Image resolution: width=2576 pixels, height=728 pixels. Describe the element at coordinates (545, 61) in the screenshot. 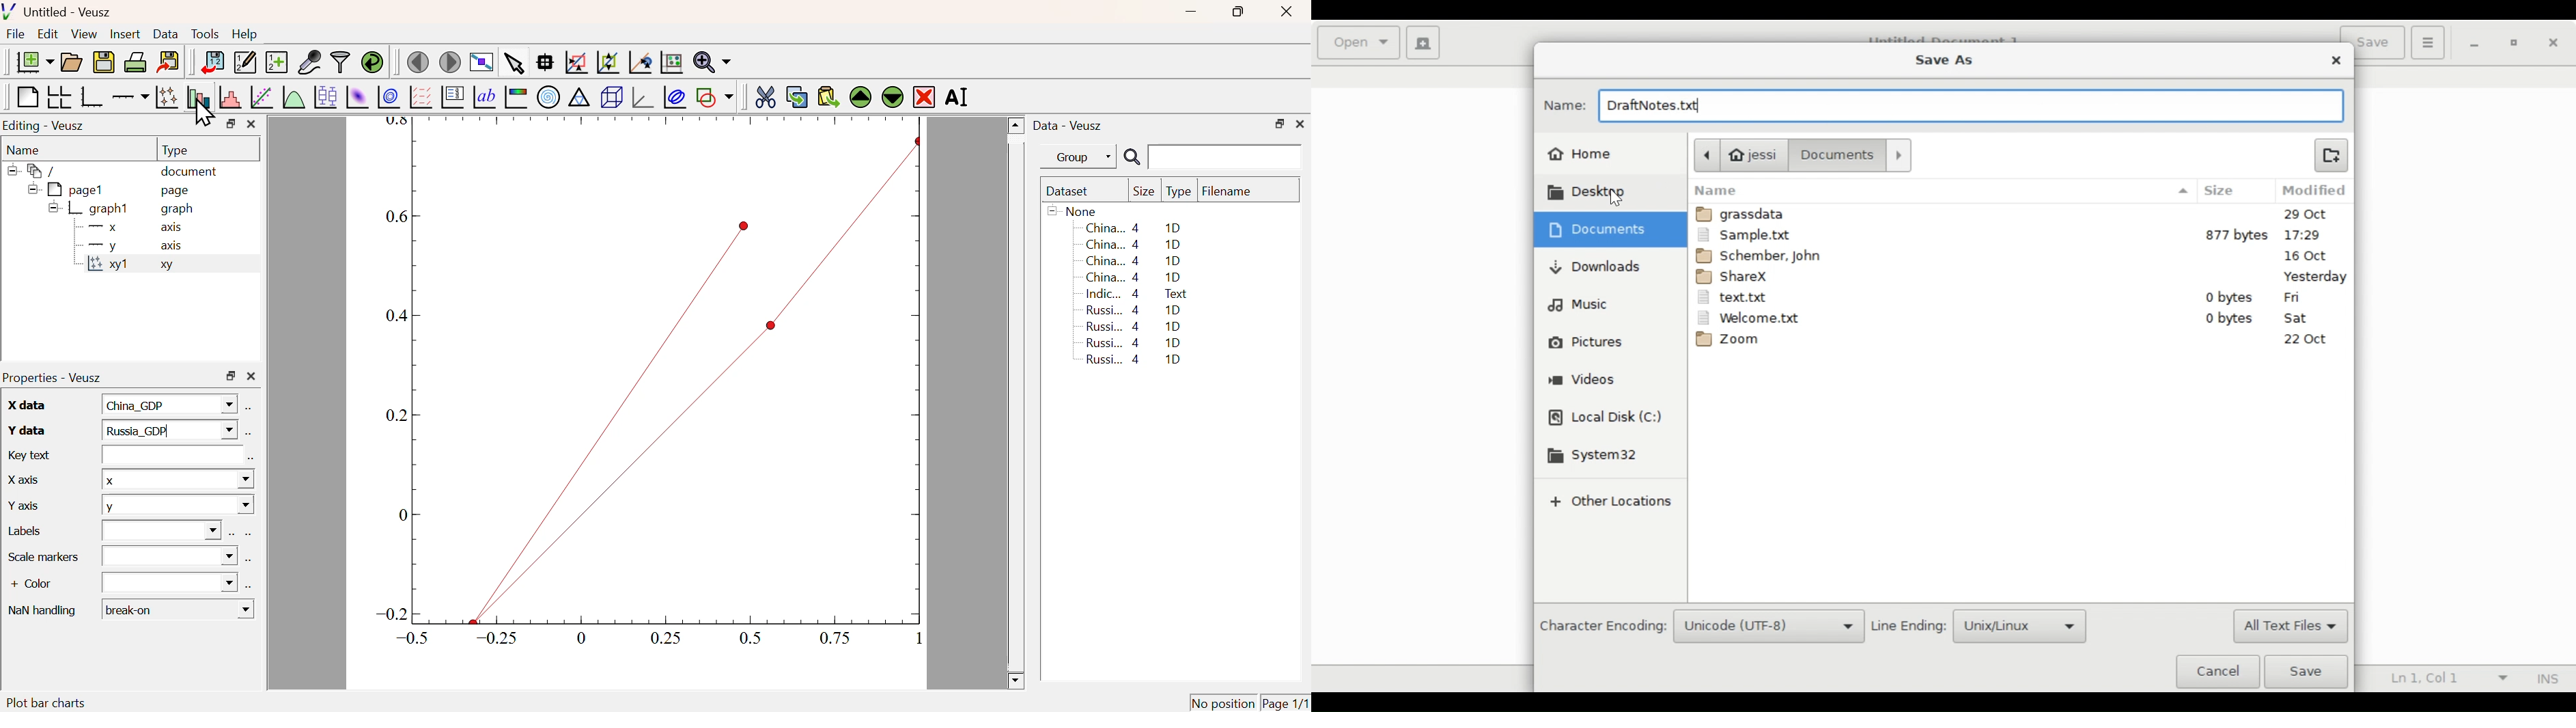

I see `Read Data points on graph` at that location.